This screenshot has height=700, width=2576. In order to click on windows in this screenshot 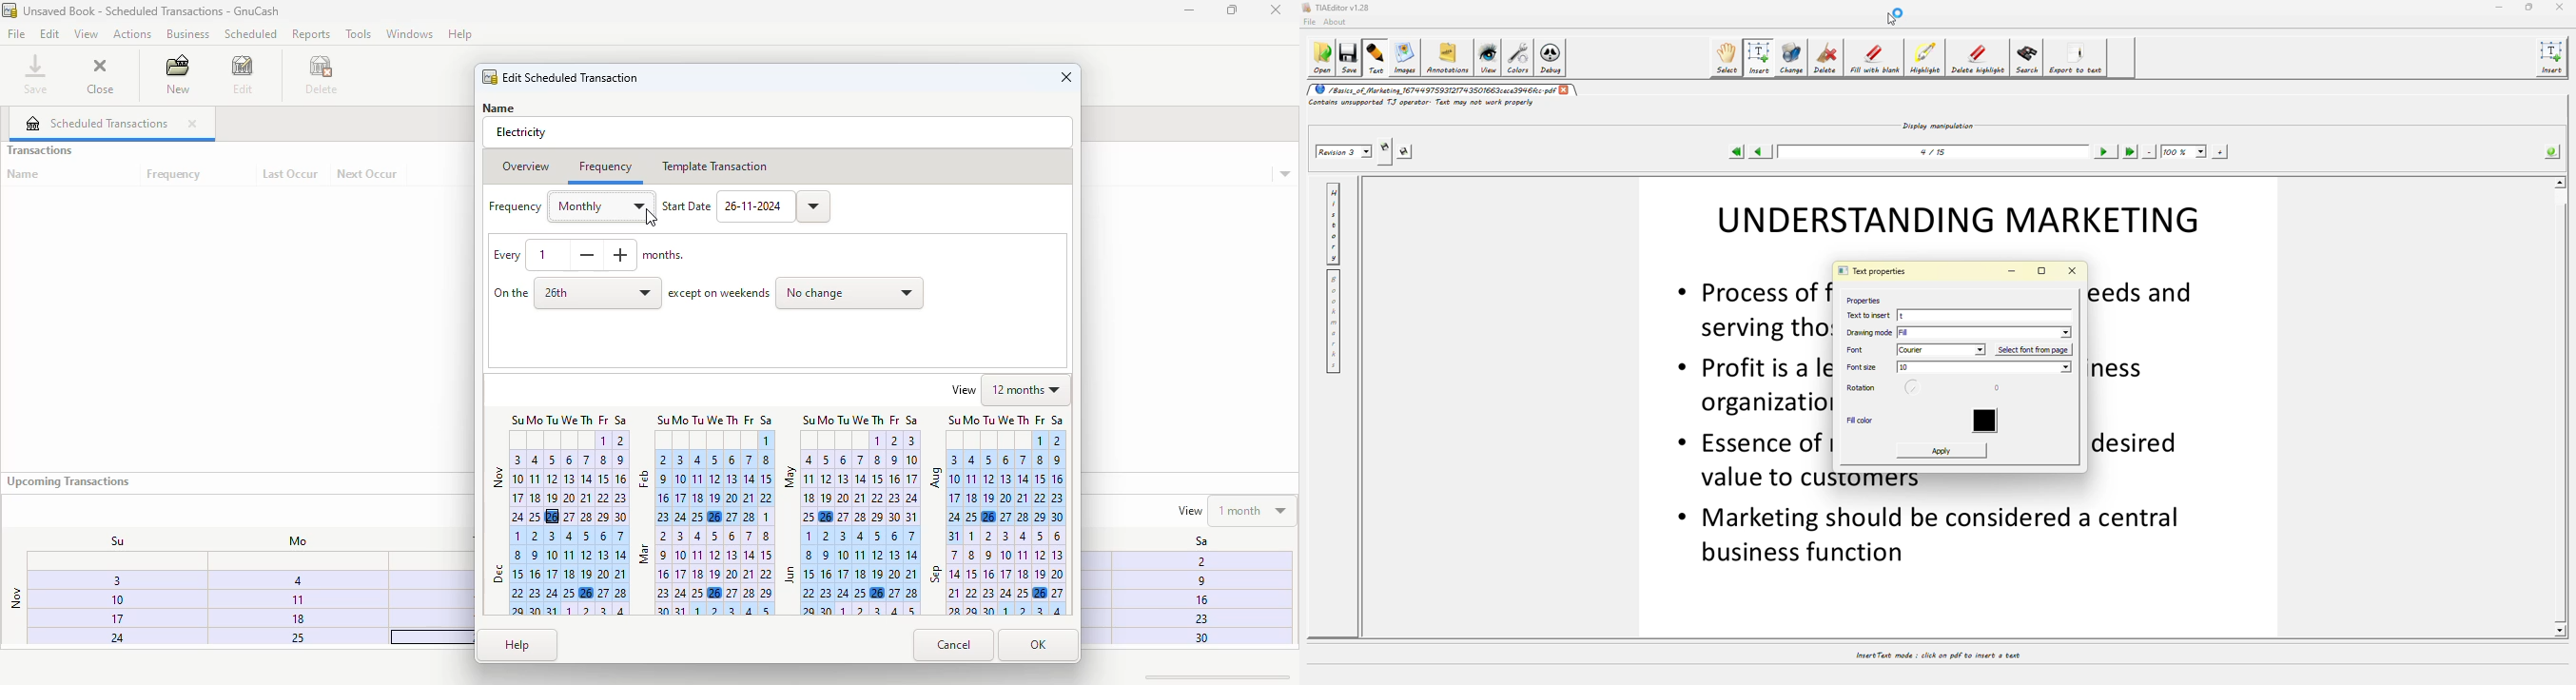, I will do `click(409, 33)`.